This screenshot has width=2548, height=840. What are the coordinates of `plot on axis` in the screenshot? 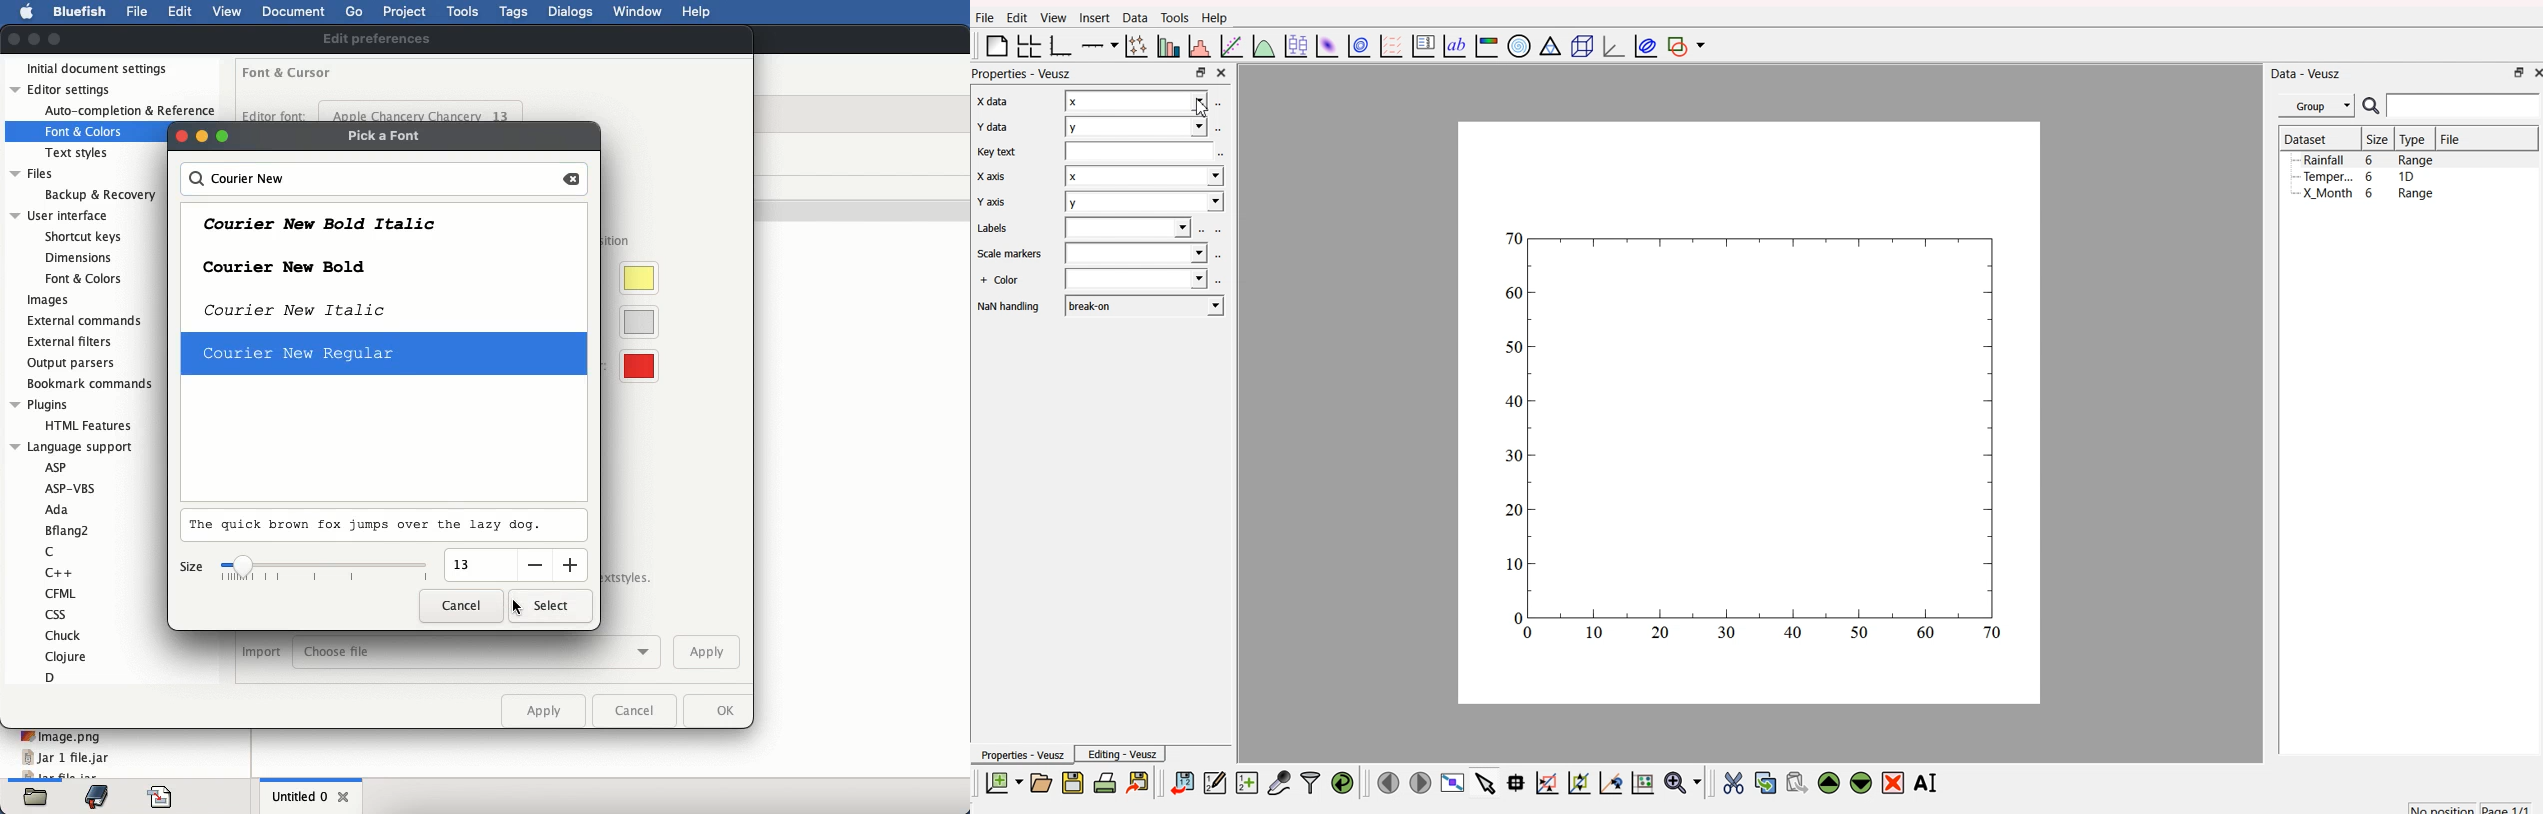 It's located at (1101, 44).